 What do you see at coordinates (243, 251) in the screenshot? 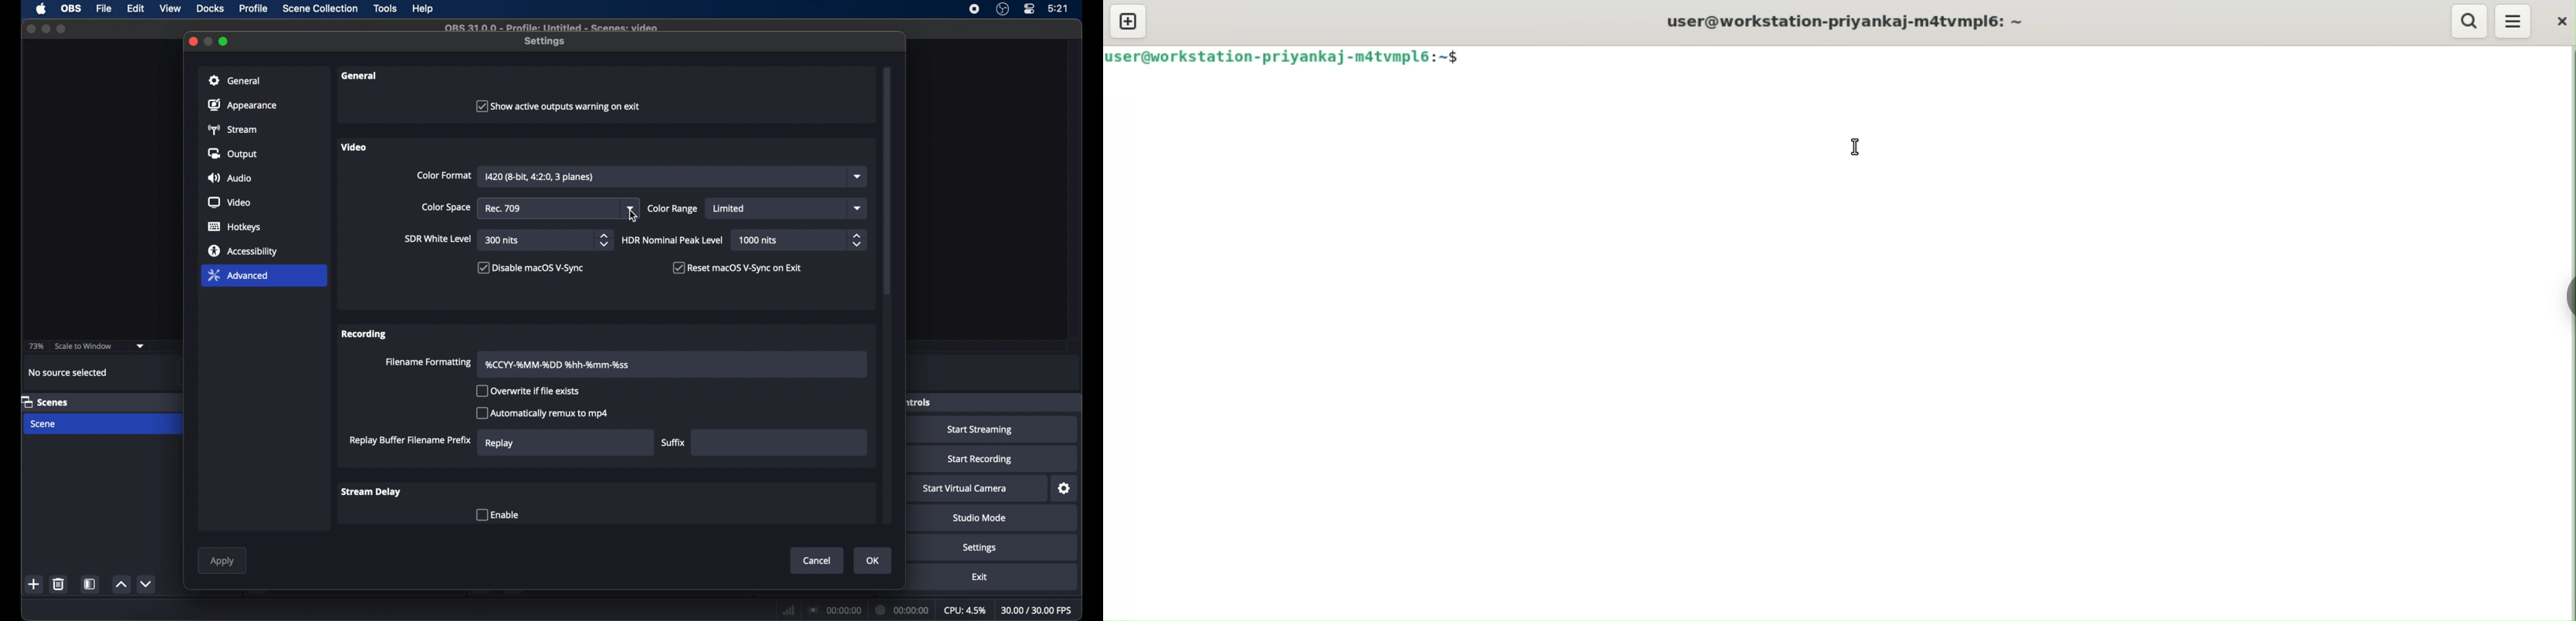
I see `accessibility` at bounding box center [243, 251].